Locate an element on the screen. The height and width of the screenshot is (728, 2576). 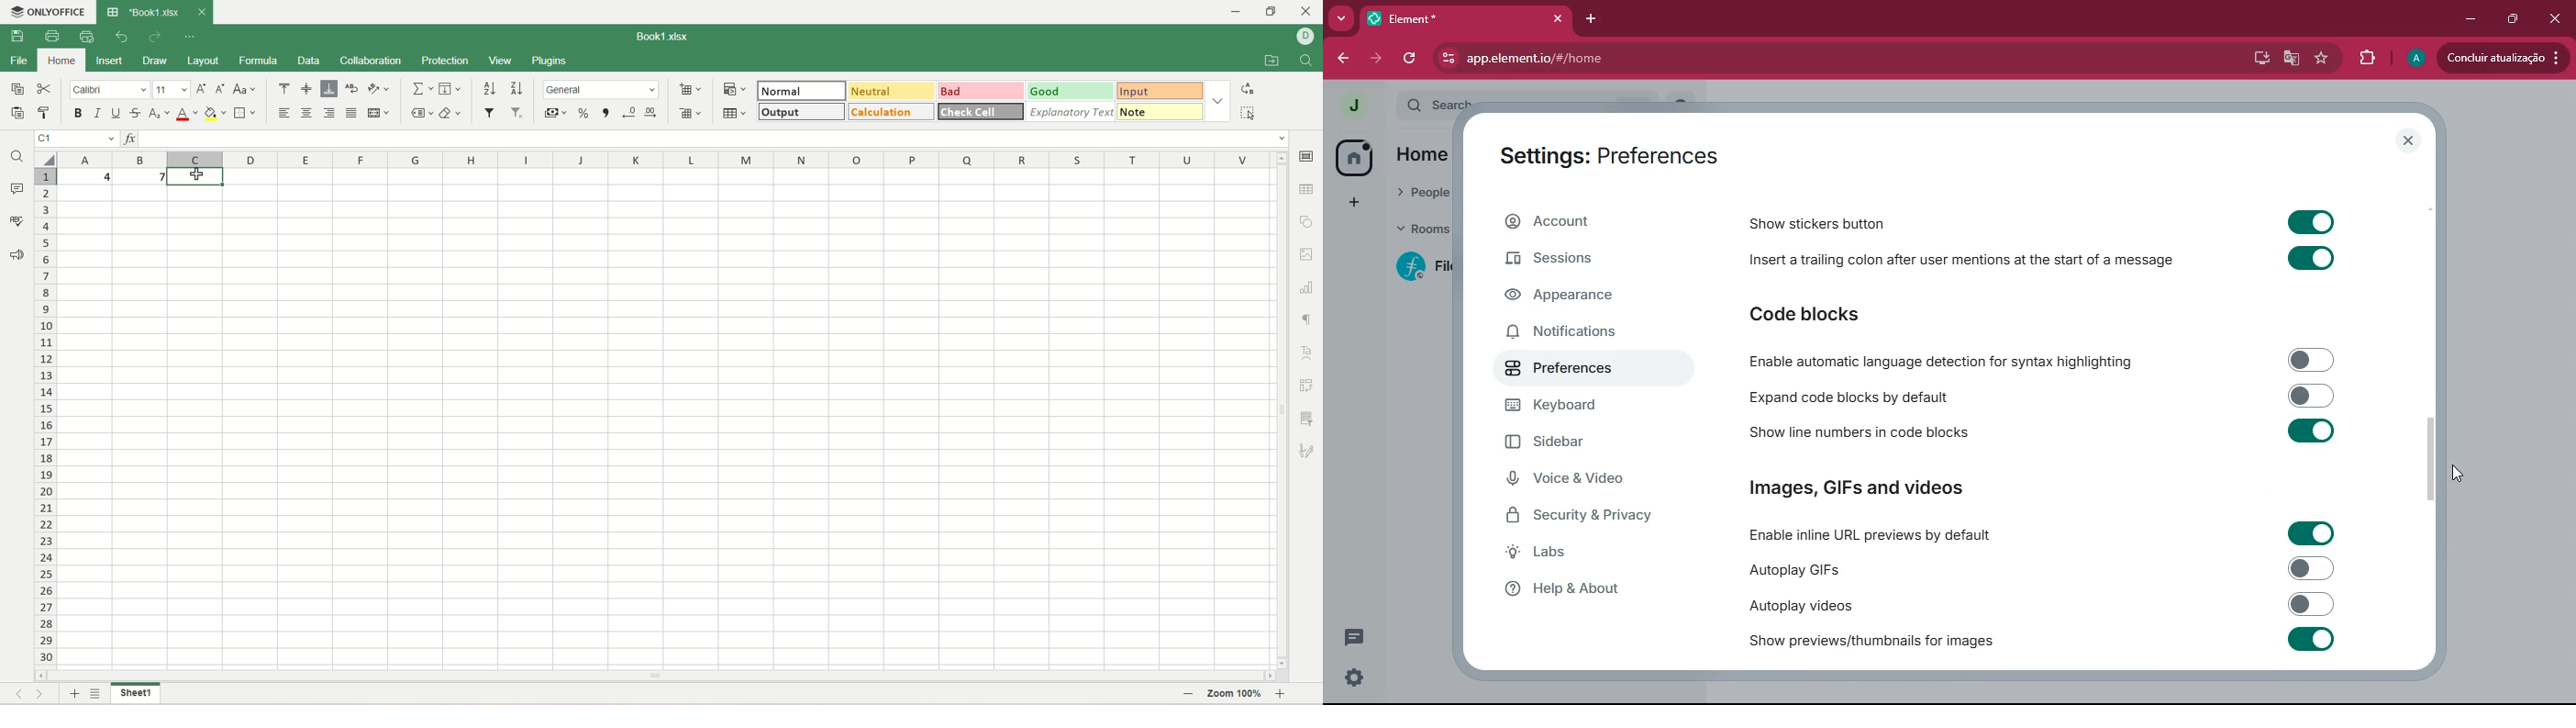
add tab is located at coordinates (1597, 17).